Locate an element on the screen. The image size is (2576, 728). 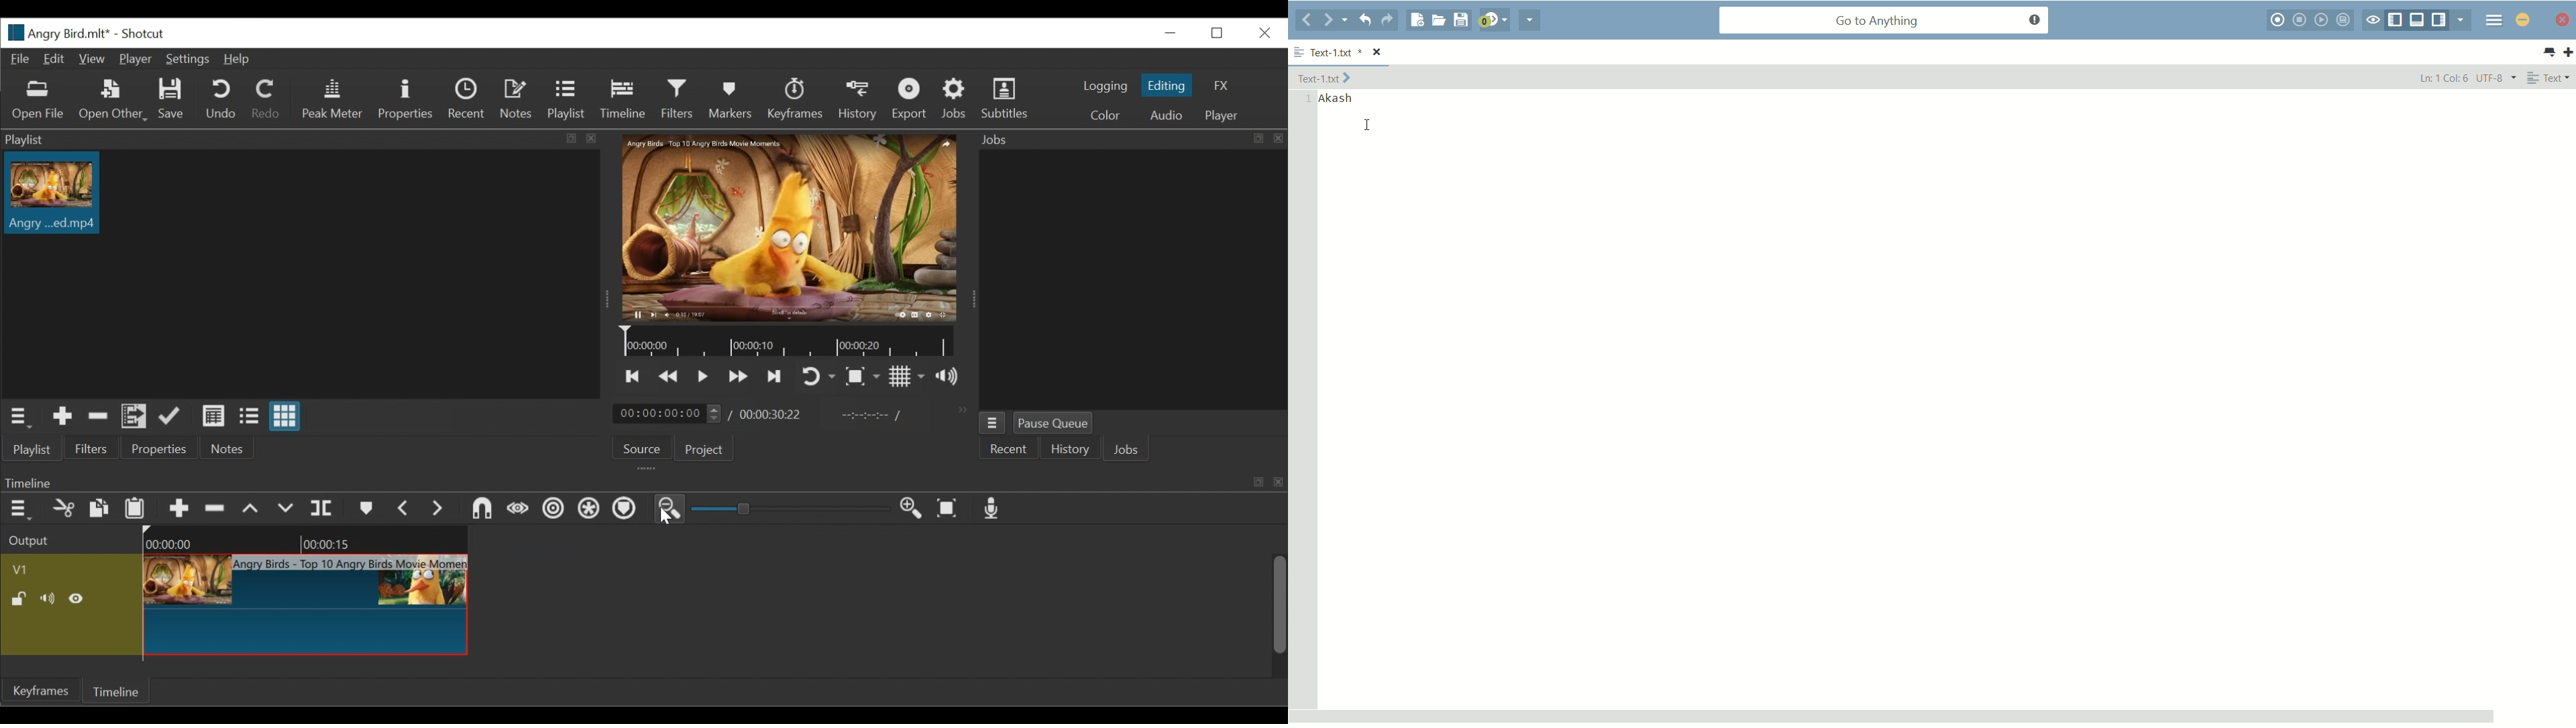
Current Duration is located at coordinates (667, 414).